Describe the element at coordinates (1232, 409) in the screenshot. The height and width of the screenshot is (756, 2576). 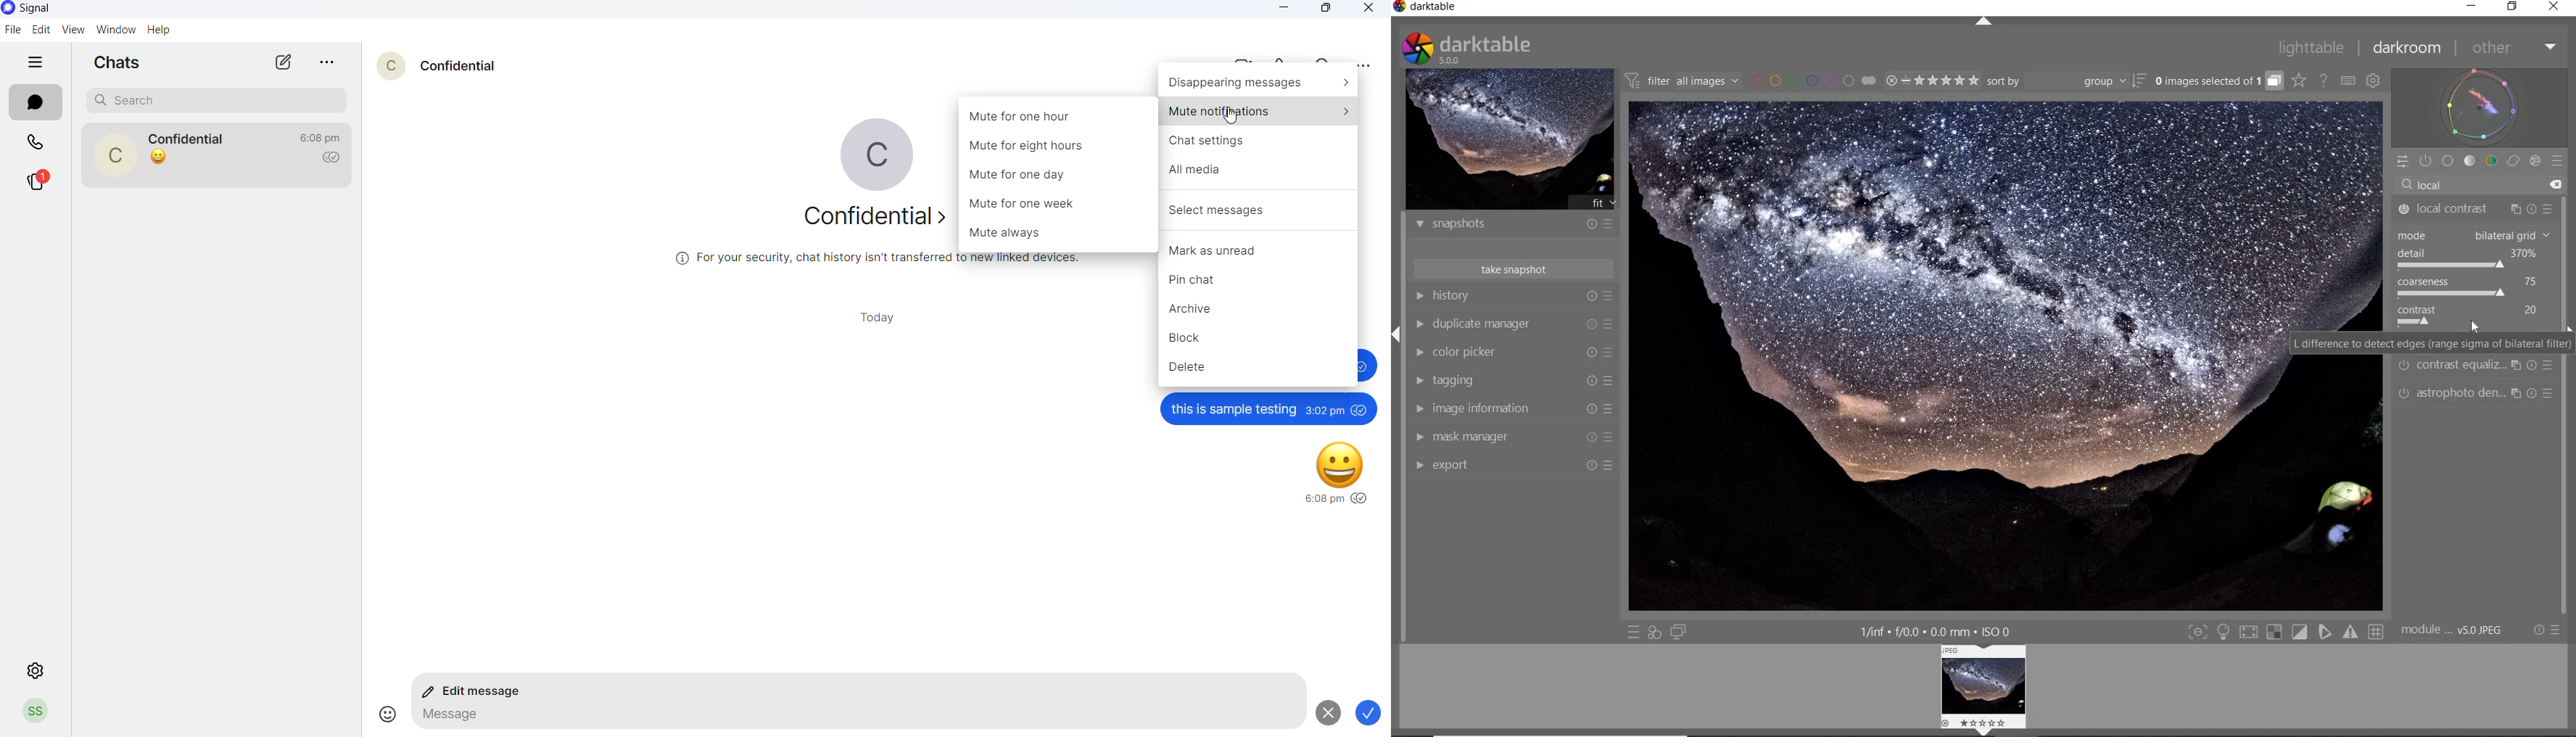
I see `this is a sample testing` at that location.